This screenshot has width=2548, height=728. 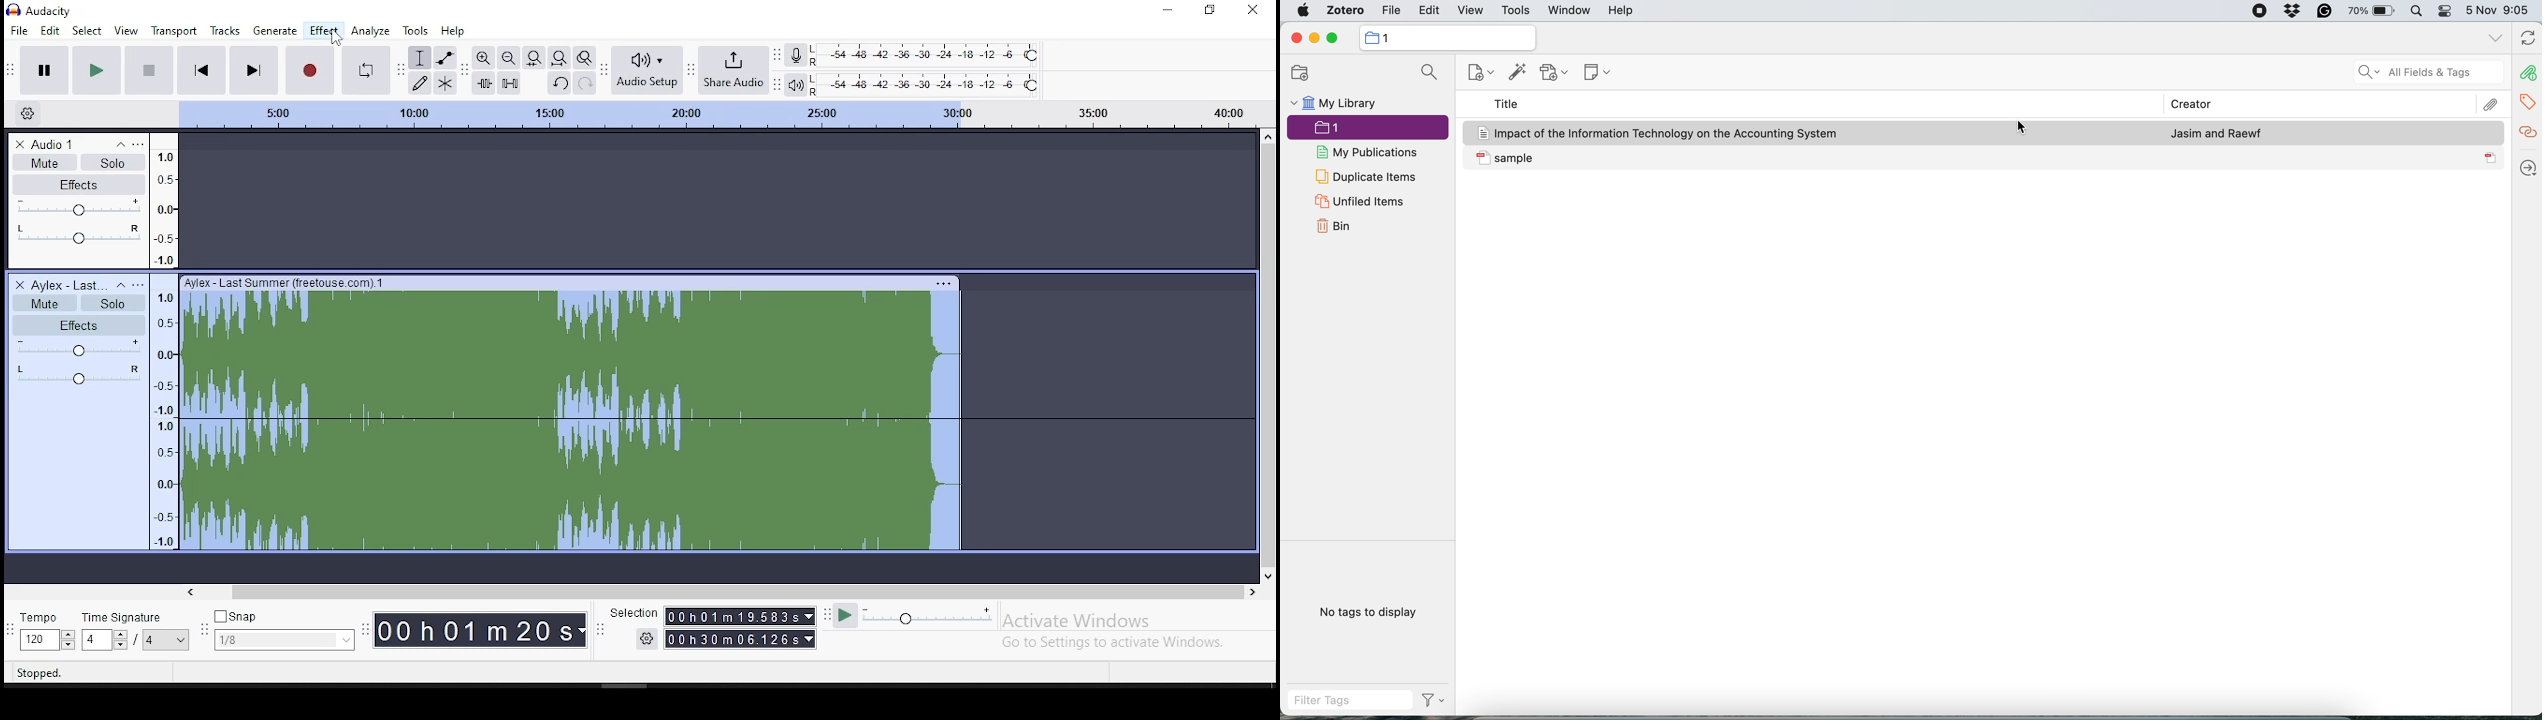 I want to click on settings, so click(x=650, y=641).